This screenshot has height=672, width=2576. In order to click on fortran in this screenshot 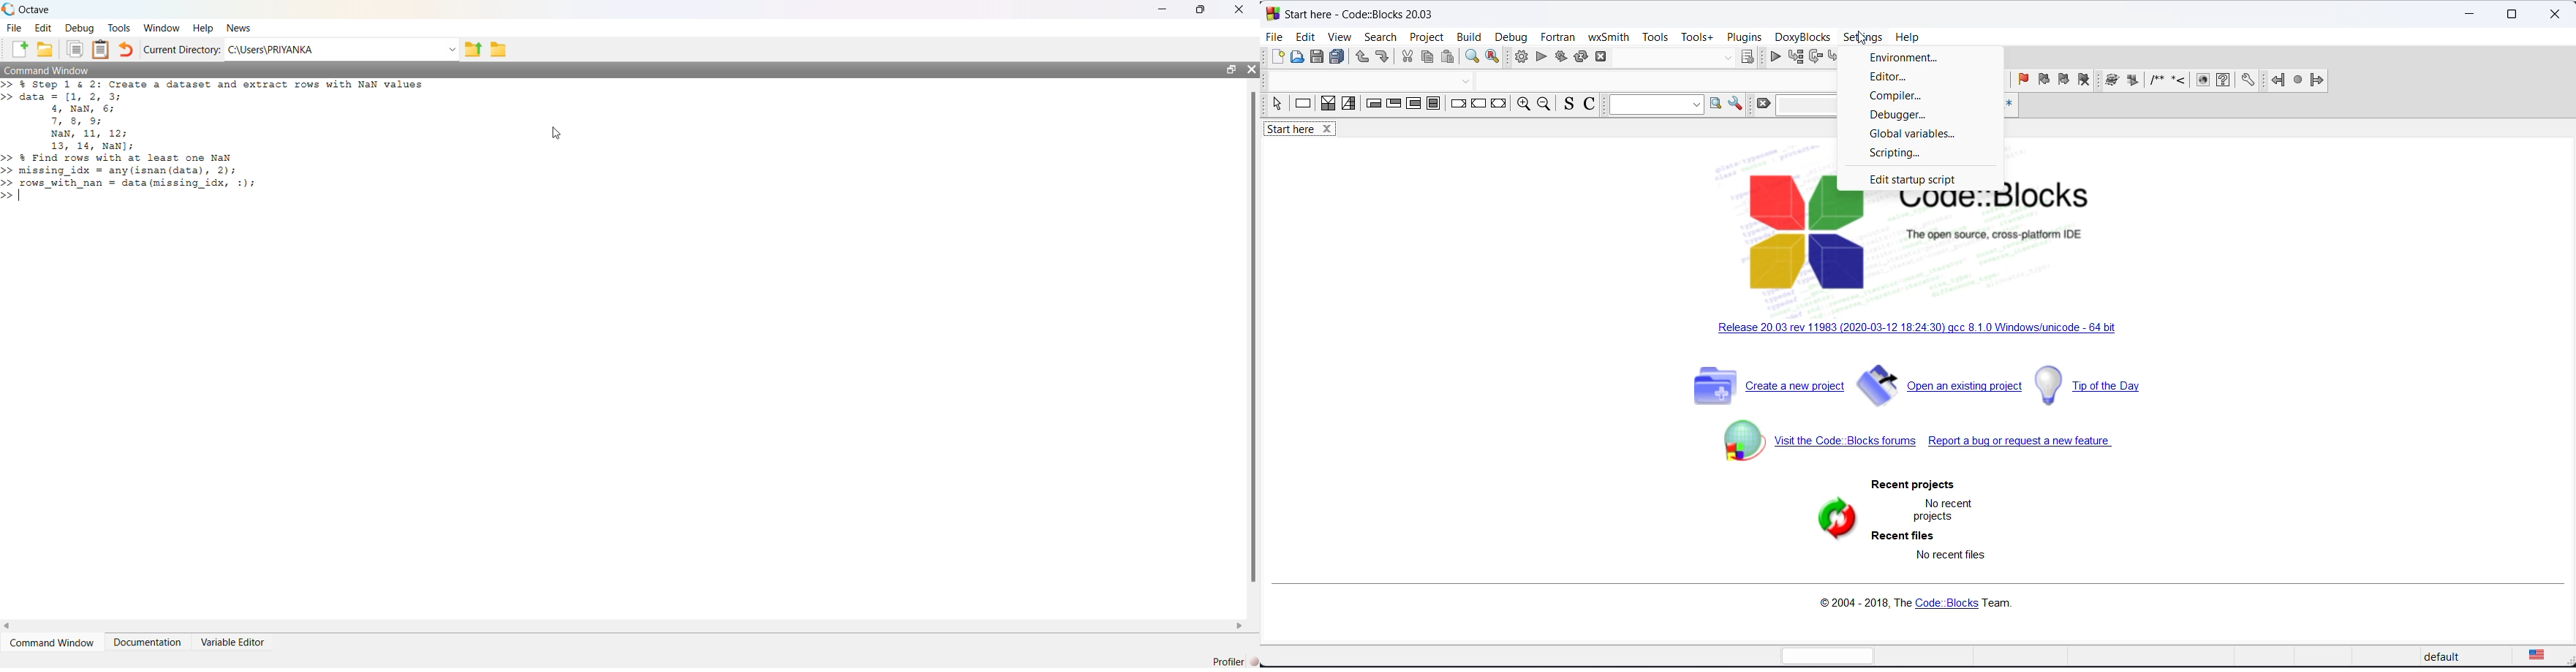, I will do `click(1560, 37)`.